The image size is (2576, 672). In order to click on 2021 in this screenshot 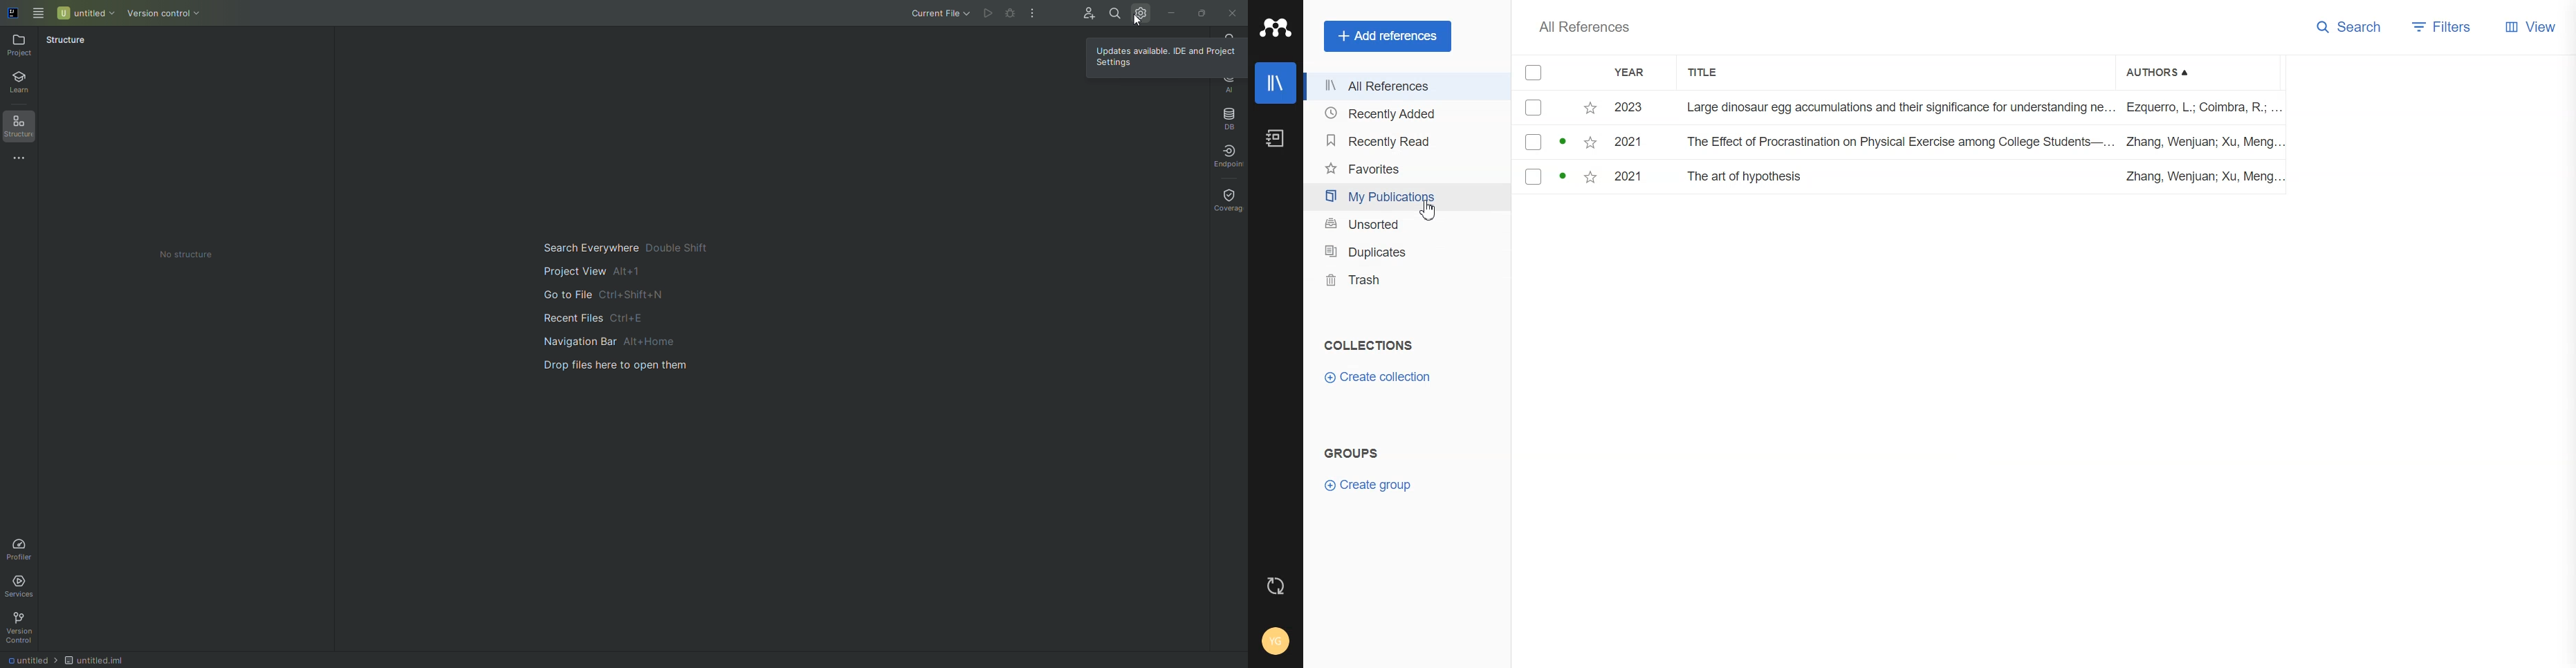, I will do `click(1627, 142)`.